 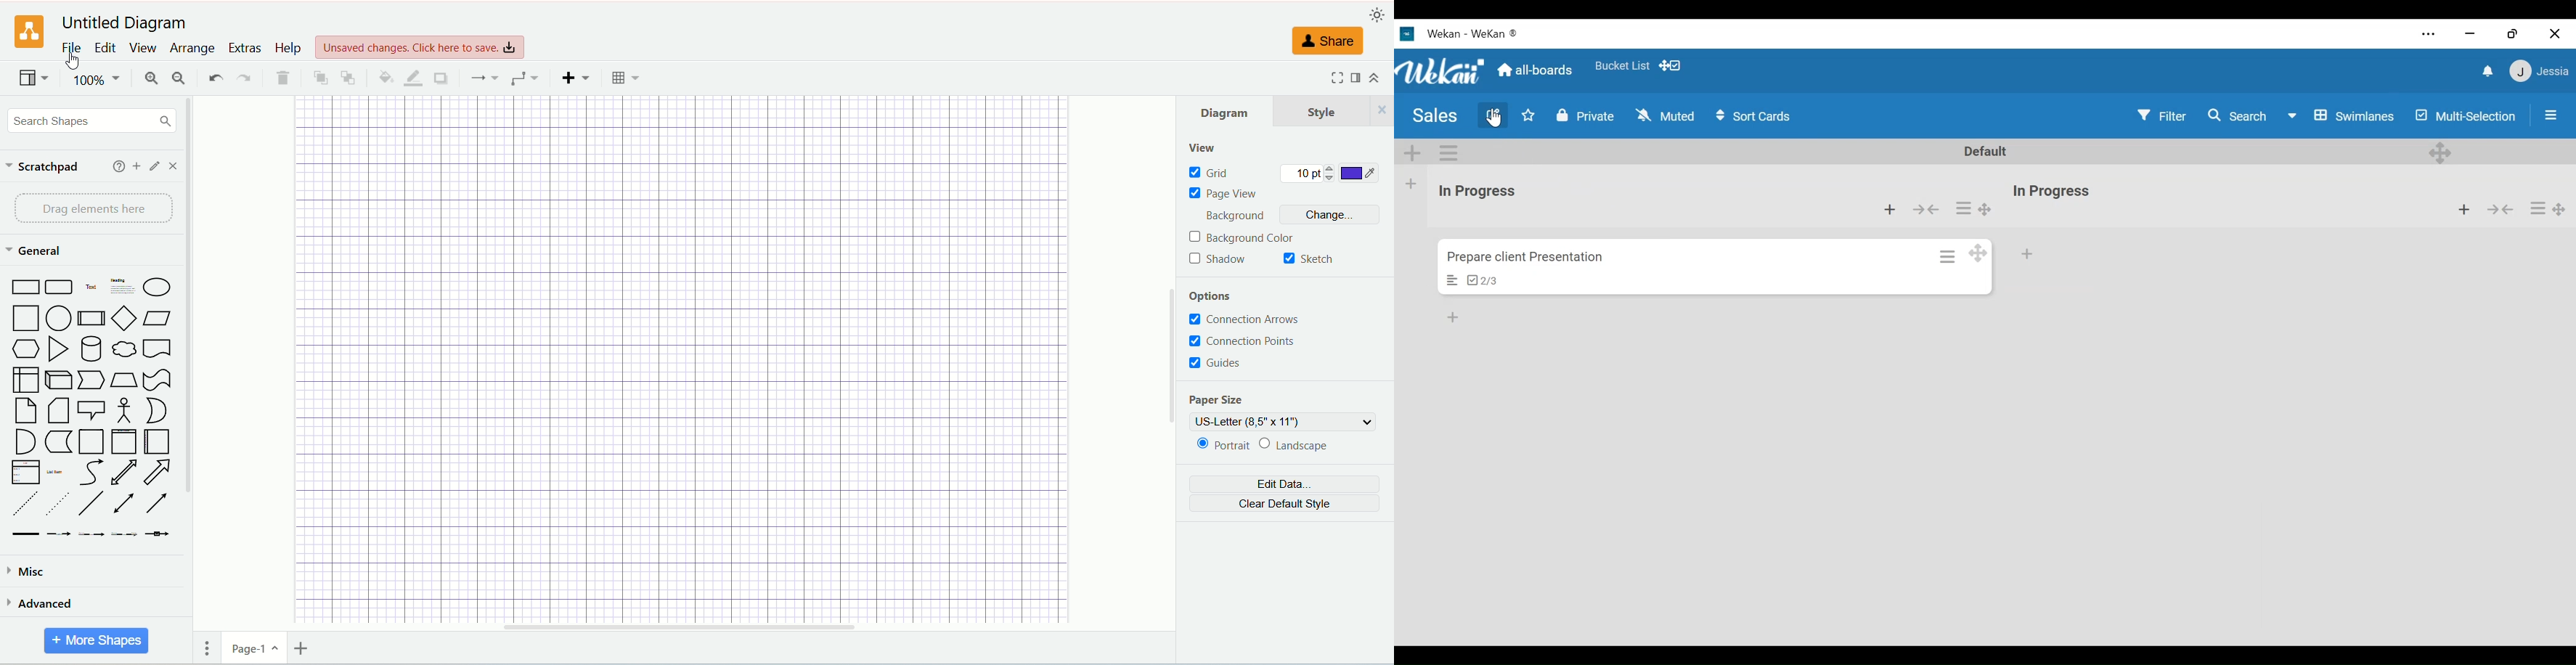 What do you see at coordinates (58, 443) in the screenshot?
I see `Data Storage` at bounding box center [58, 443].